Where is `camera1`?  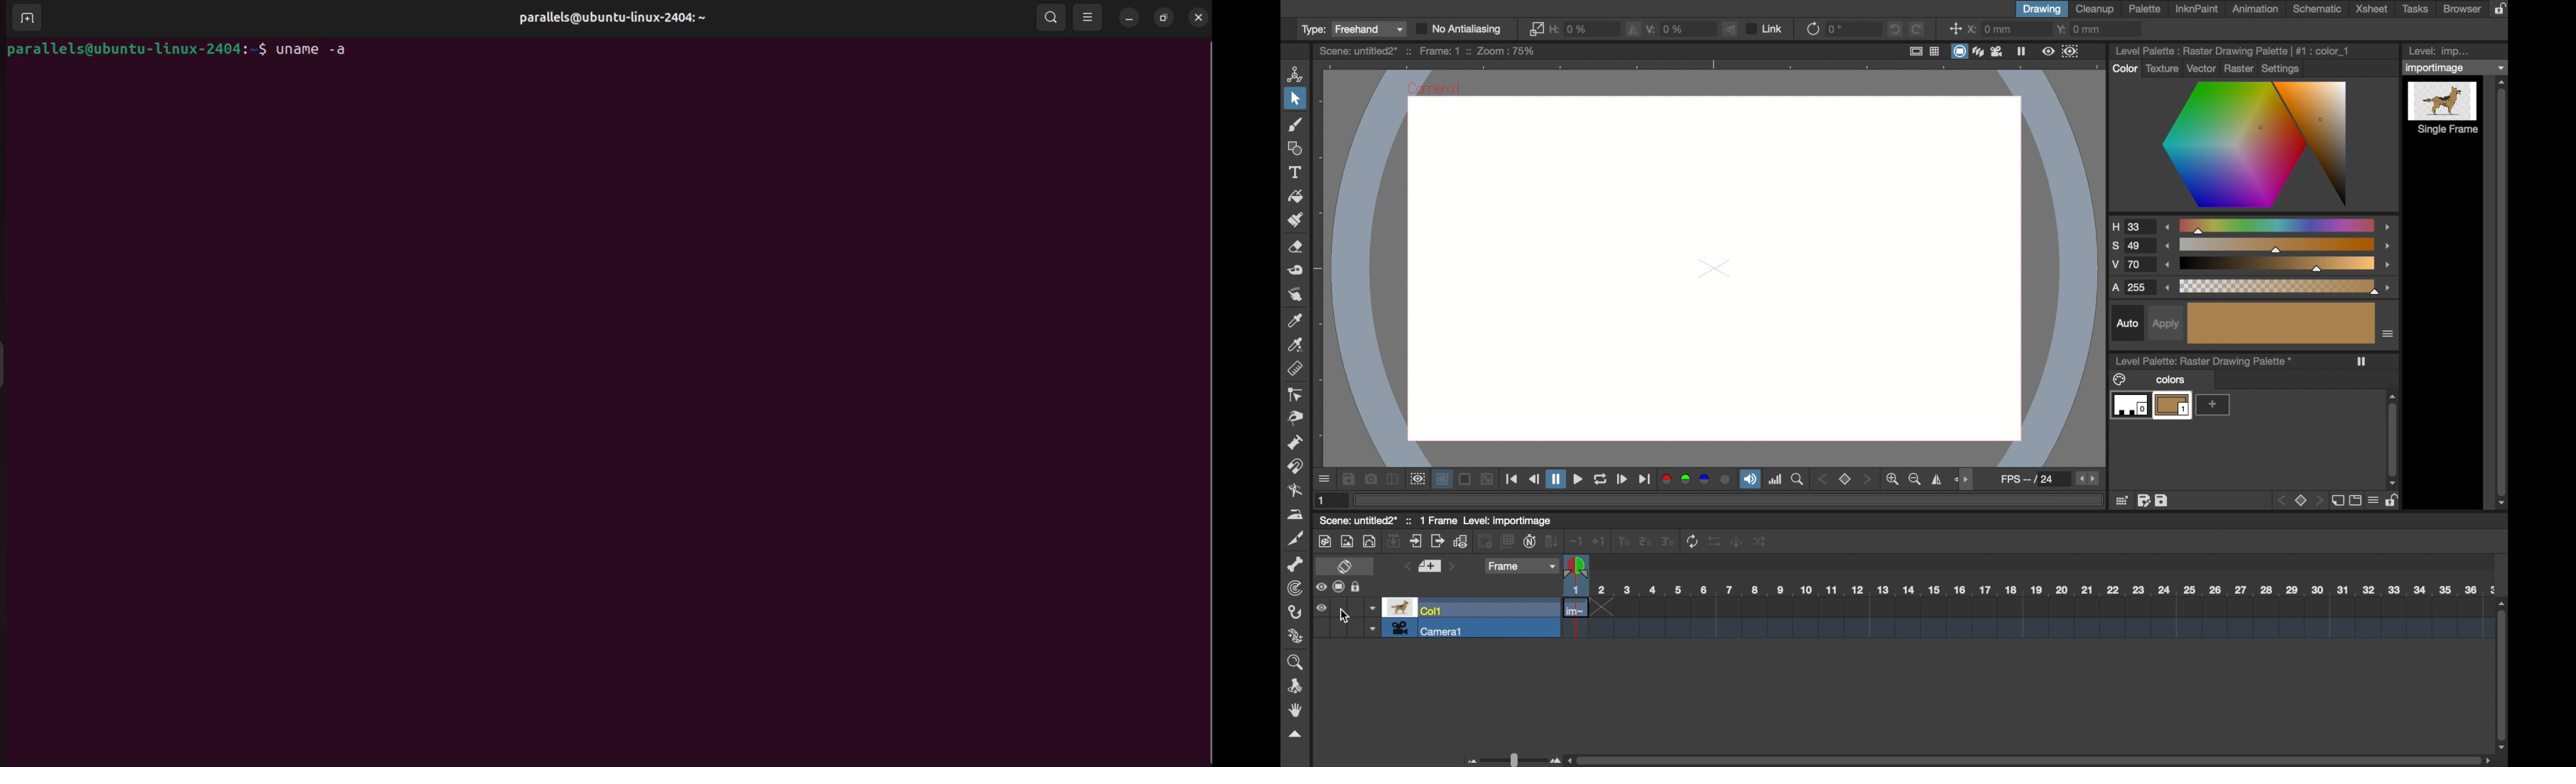 camera1 is located at coordinates (1430, 629).